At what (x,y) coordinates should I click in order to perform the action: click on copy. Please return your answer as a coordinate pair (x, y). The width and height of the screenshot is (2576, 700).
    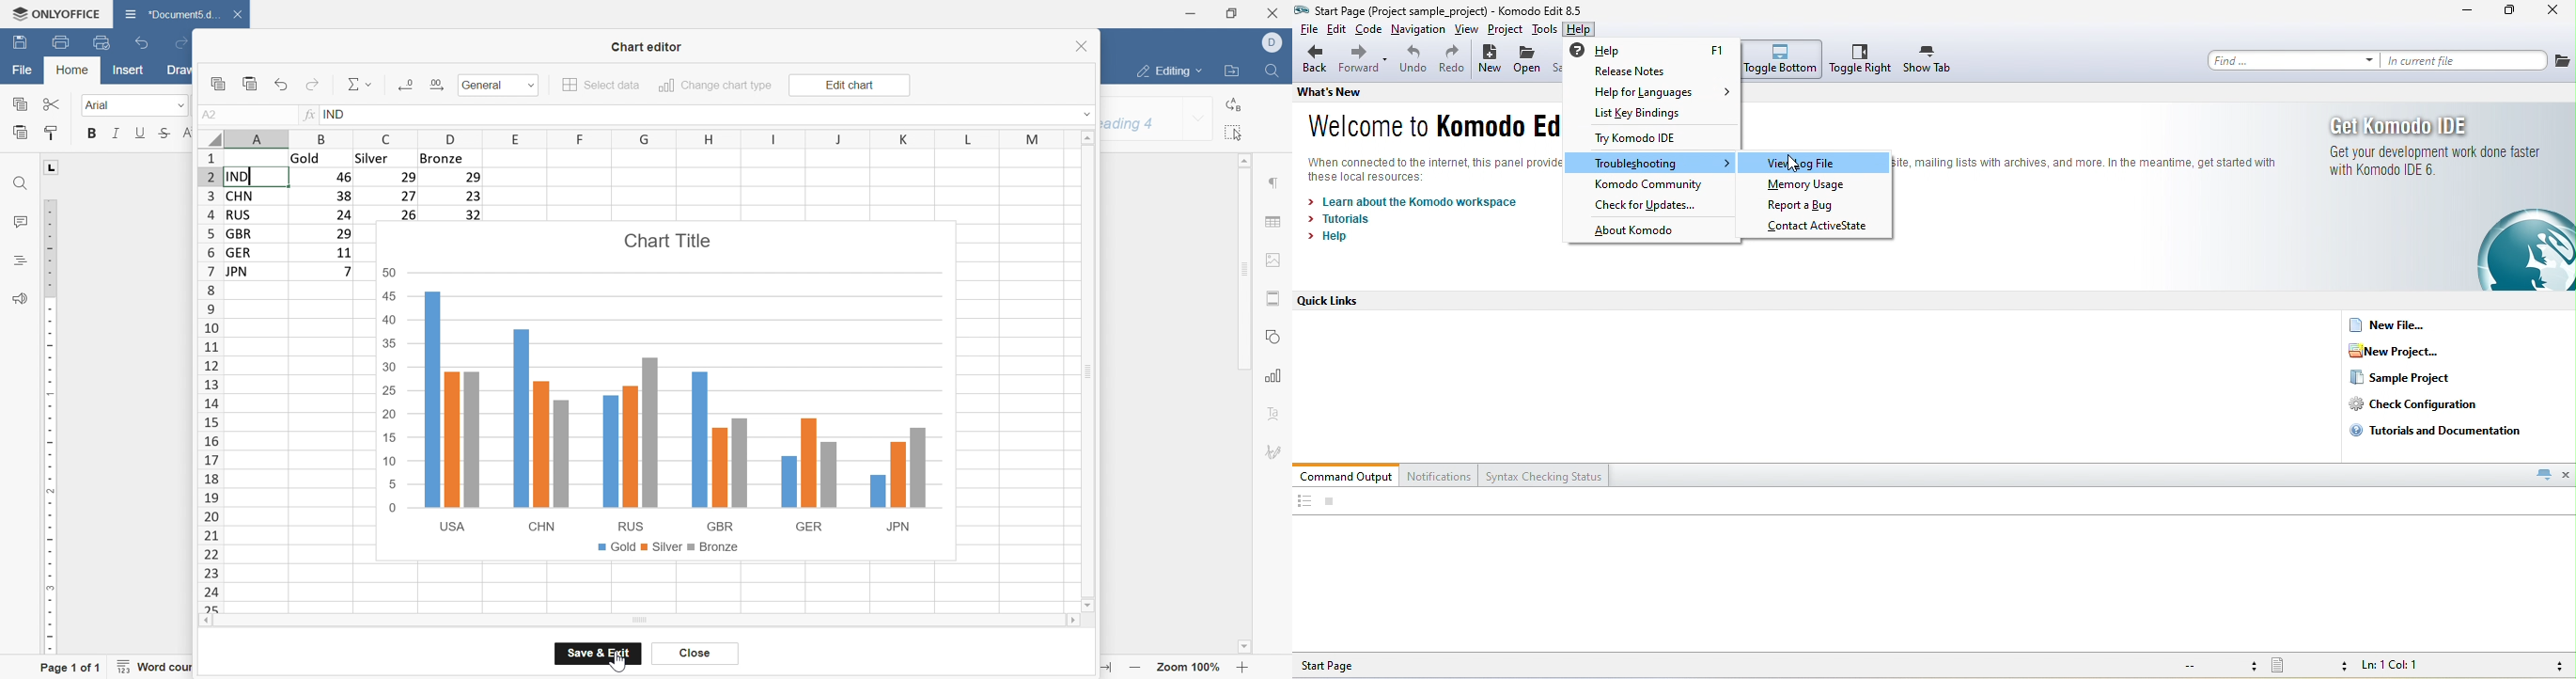
    Looking at the image, I should click on (217, 84).